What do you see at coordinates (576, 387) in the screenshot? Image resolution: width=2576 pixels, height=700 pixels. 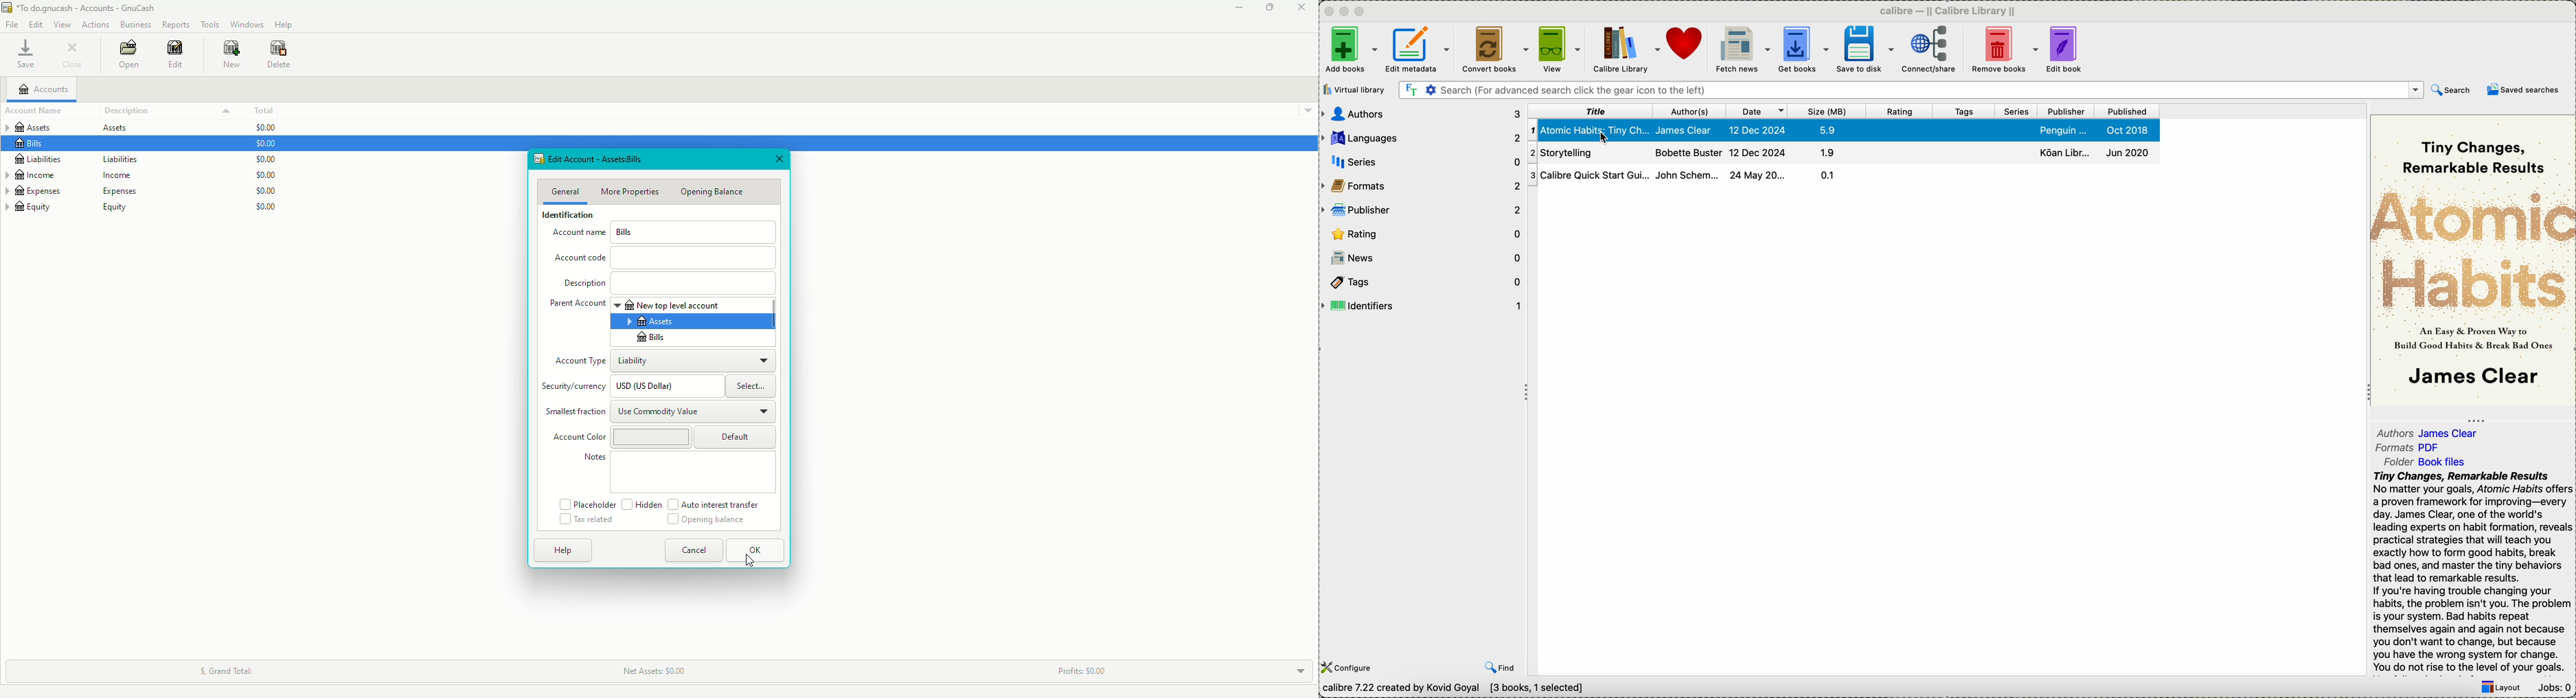 I see `Security/currency` at bounding box center [576, 387].